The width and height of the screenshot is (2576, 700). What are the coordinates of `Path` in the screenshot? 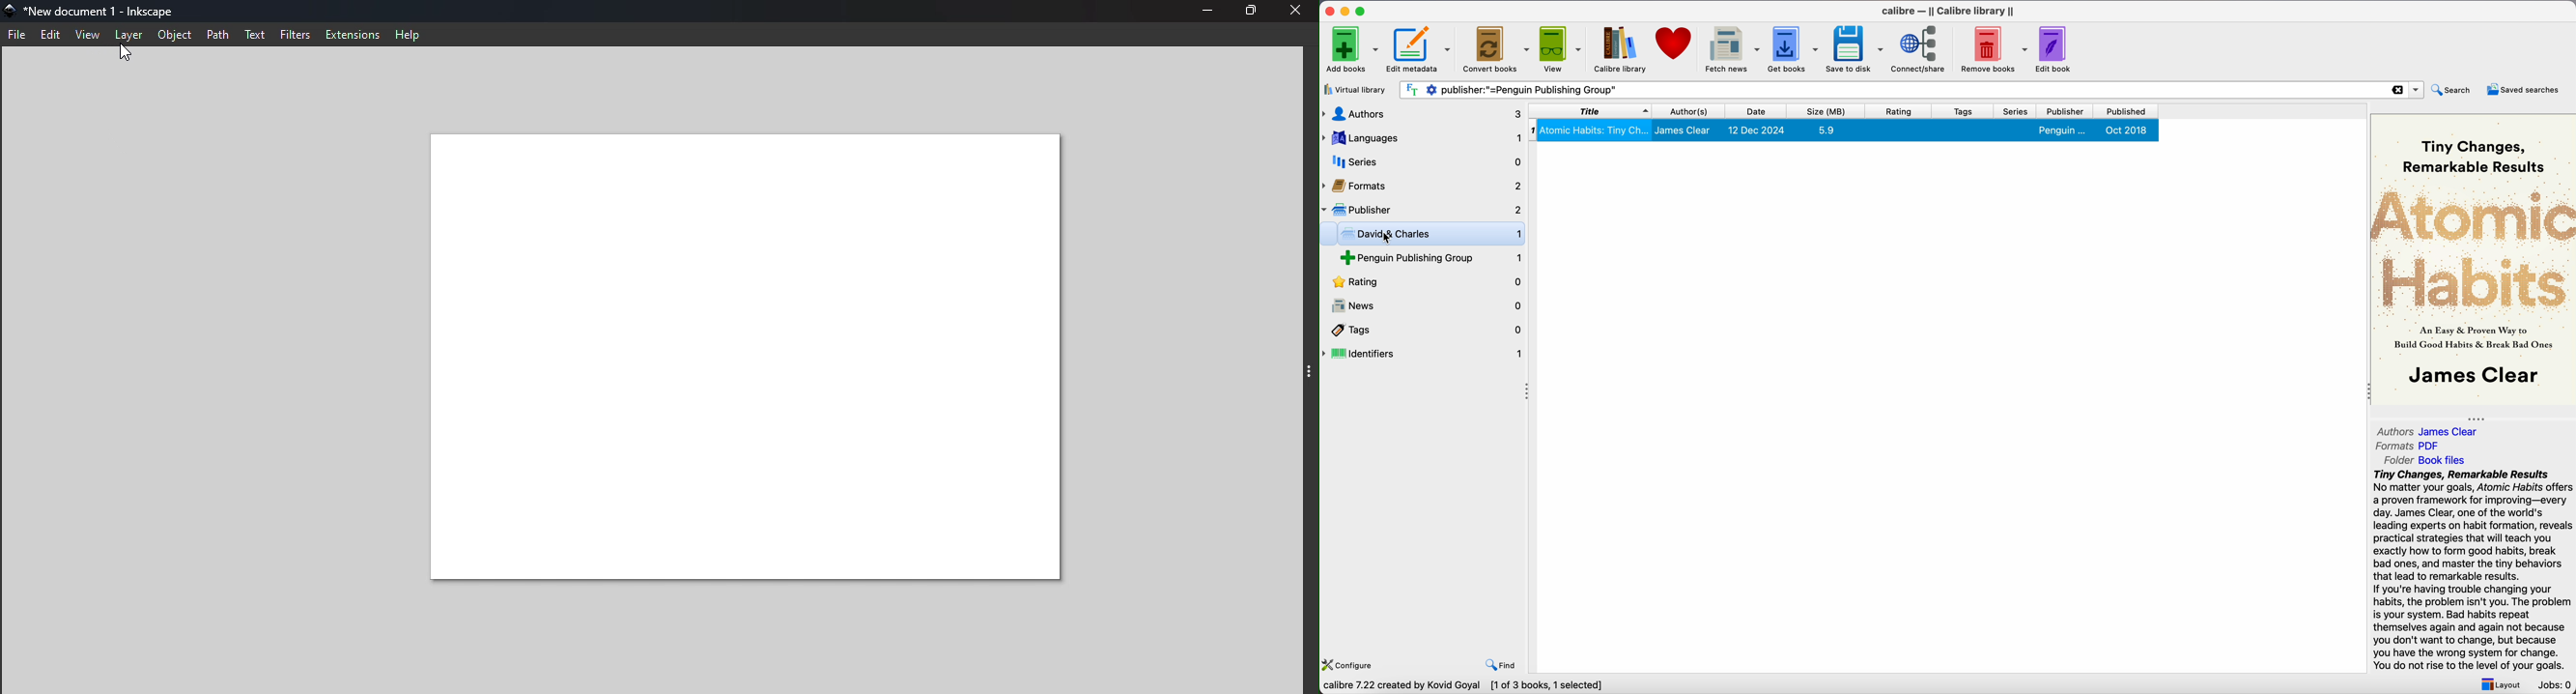 It's located at (217, 35).